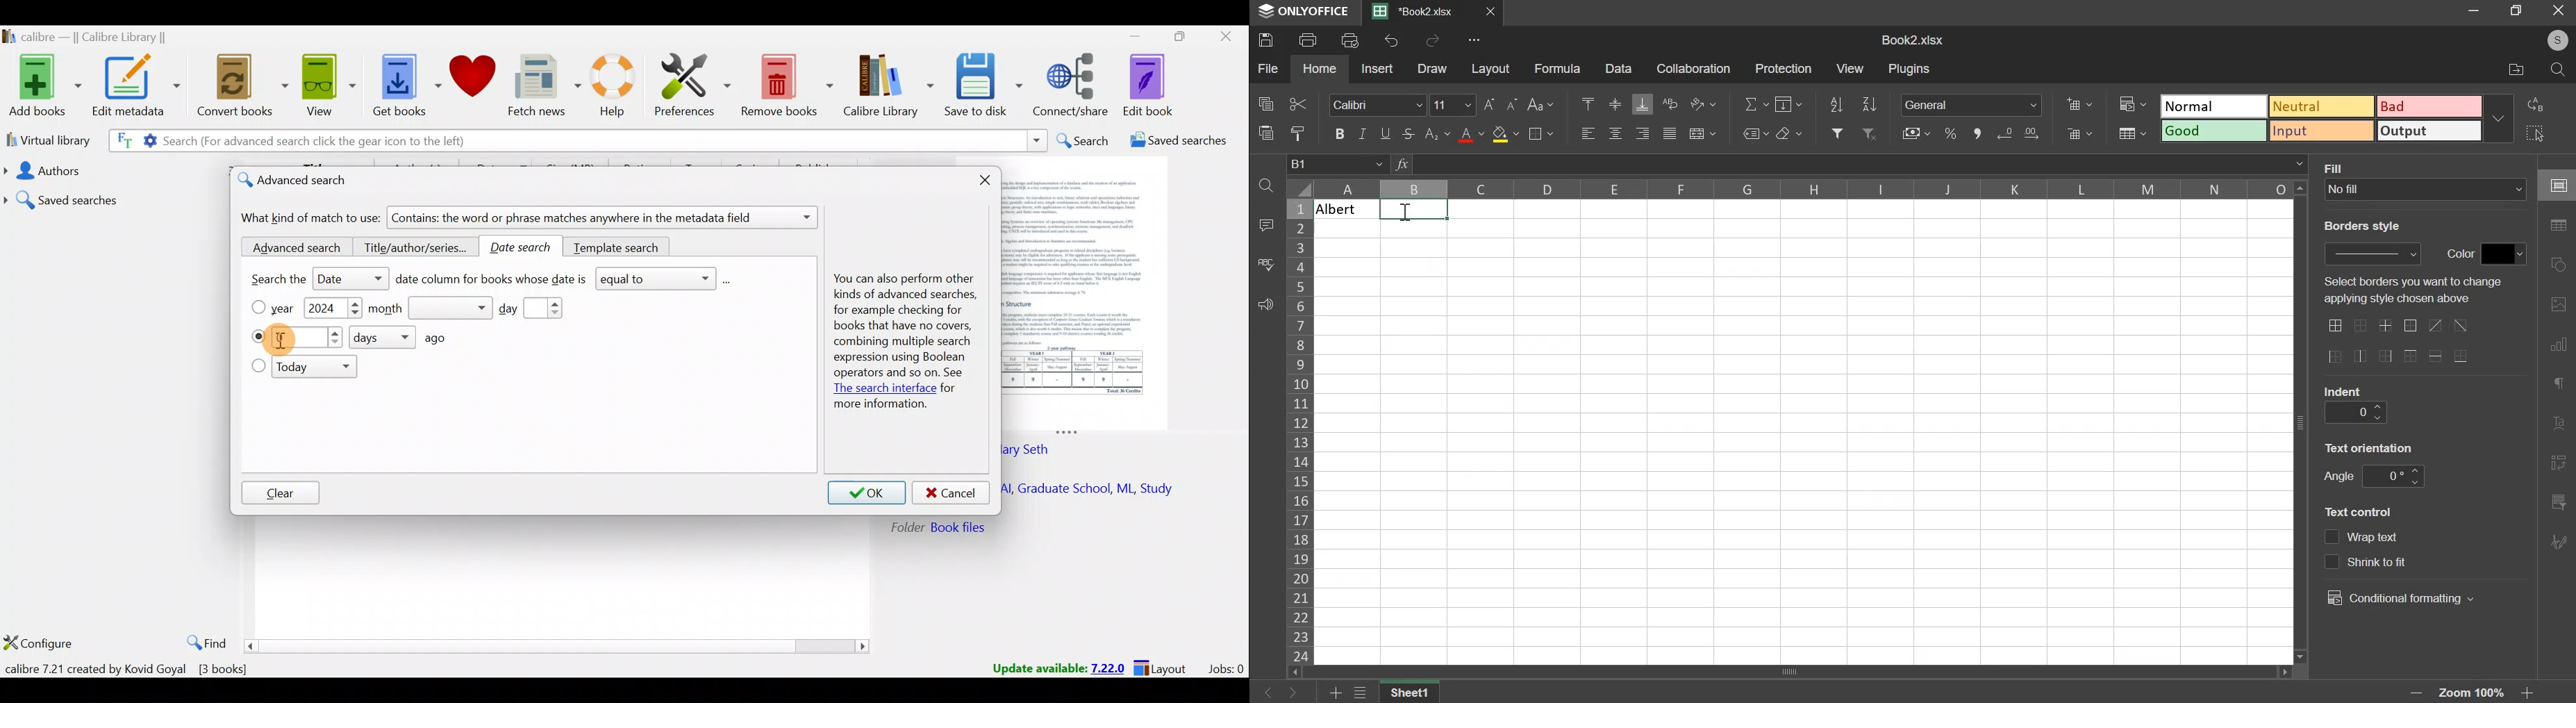 Image resolution: width=2576 pixels, height=728 pixels. I want to click on 2024, so click(323, 310).